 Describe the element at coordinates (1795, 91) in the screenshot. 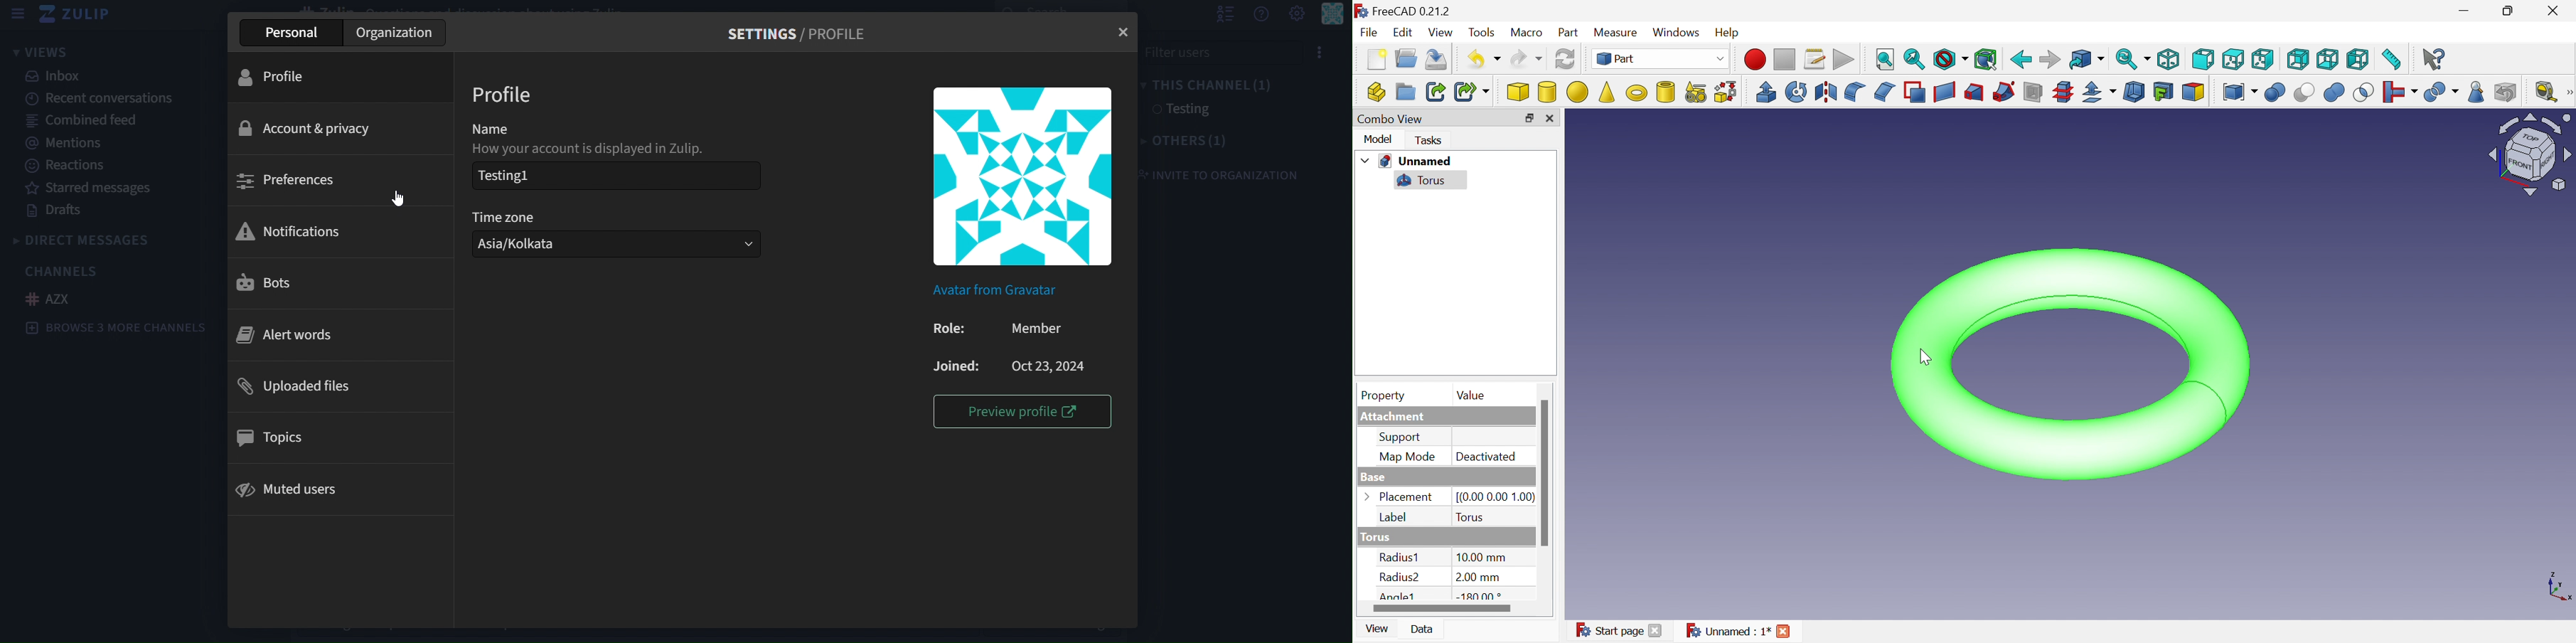

I see `Revolve` at that location.